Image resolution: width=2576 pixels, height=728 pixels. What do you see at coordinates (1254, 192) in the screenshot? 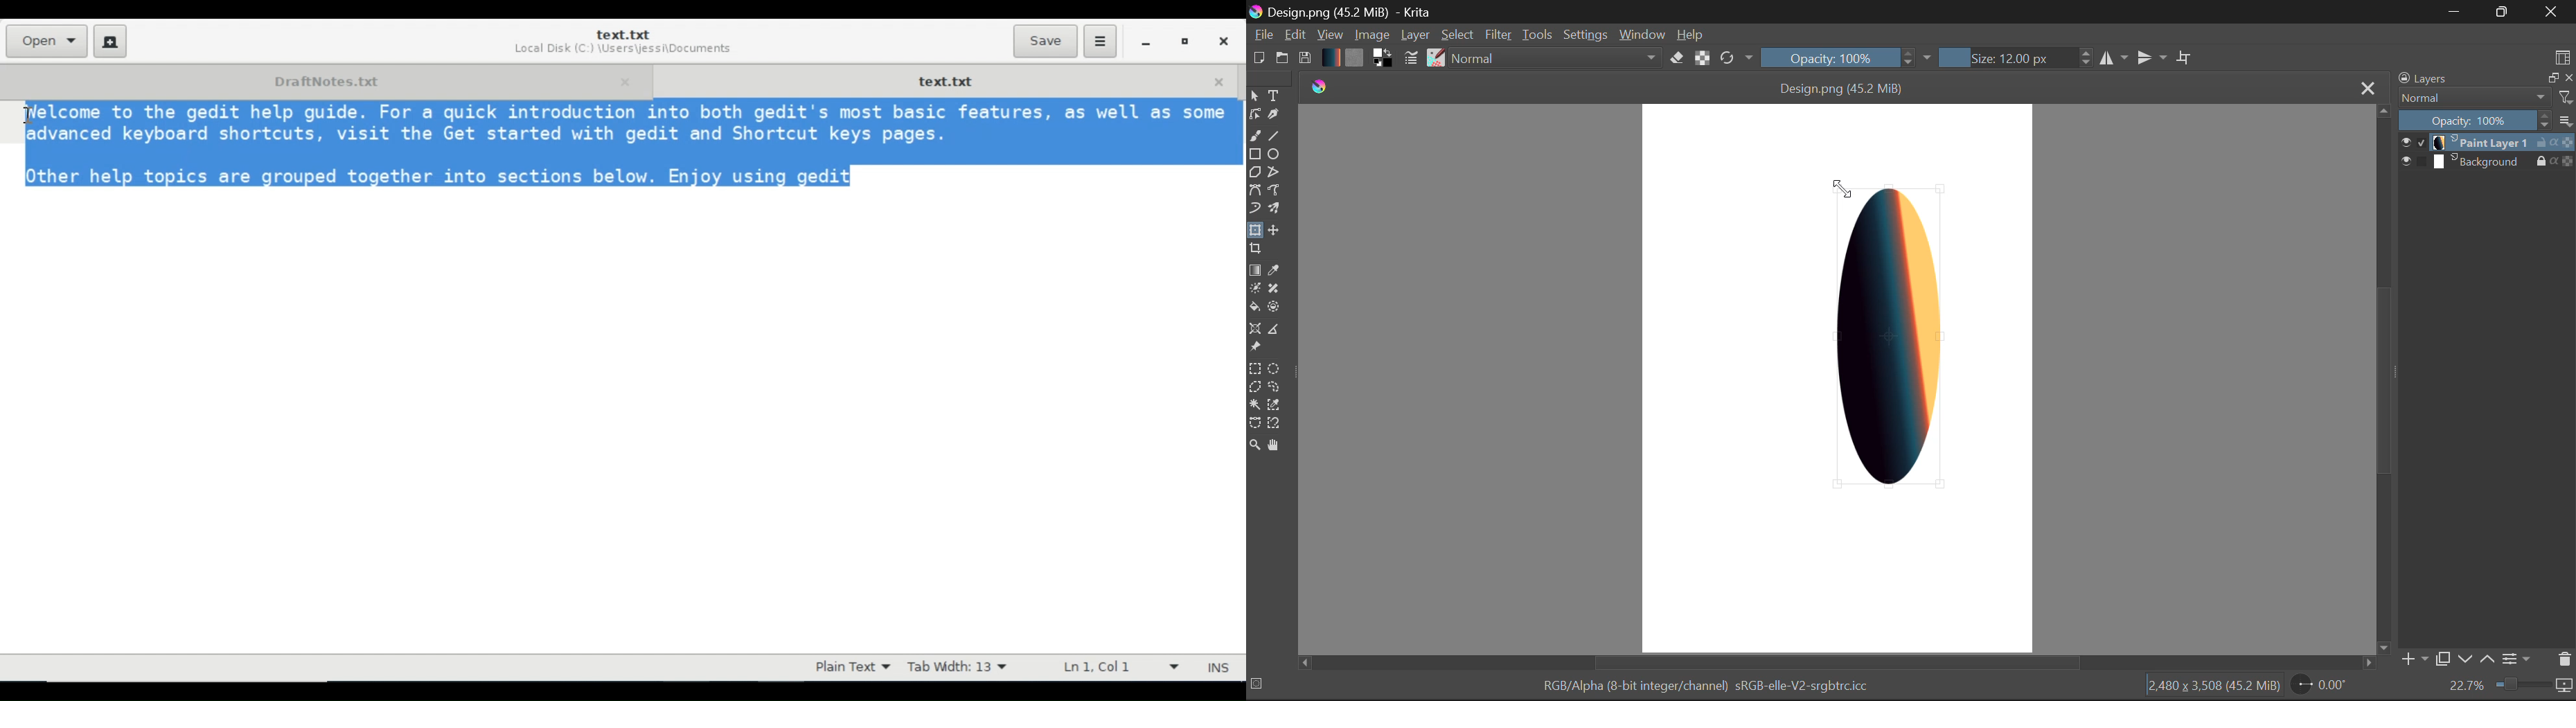
I see `Bezier Curve` at bounding box center [1254, 192].